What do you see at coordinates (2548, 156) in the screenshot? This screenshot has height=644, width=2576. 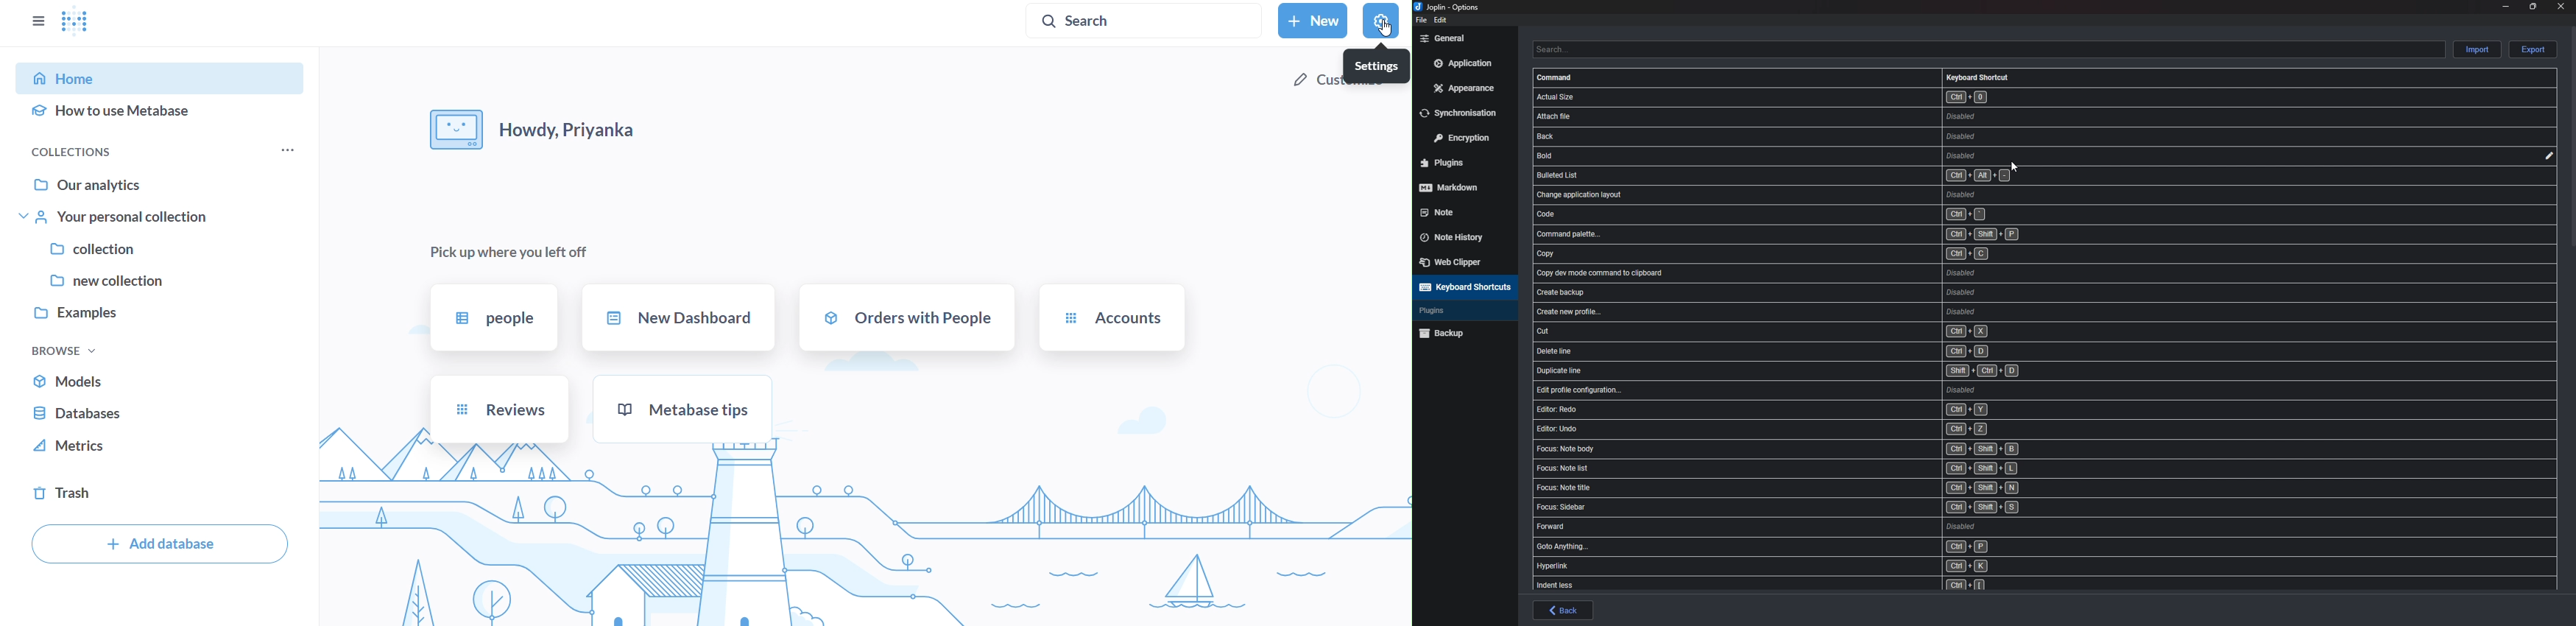 I see `edit` at bounding box center [2548, 156].